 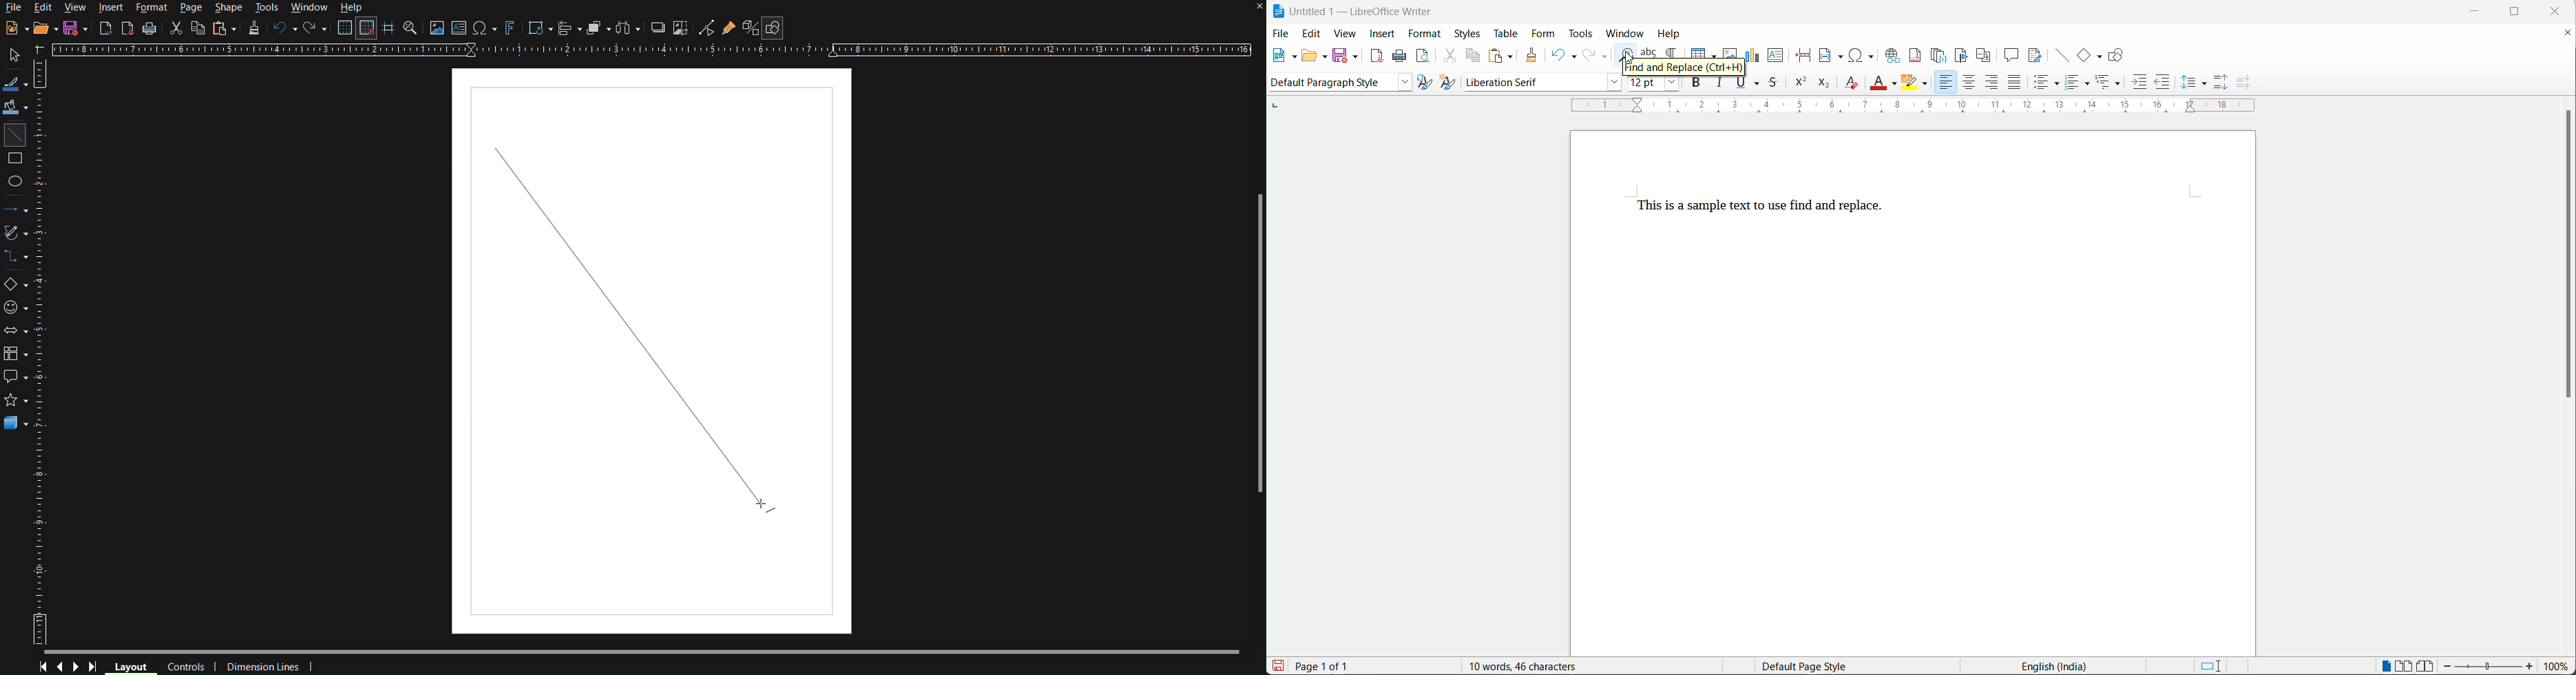 What do you see at coordinates (646, 299) in the screenshot?
I see `Line (dragged)` at bounding box center [646, 299].